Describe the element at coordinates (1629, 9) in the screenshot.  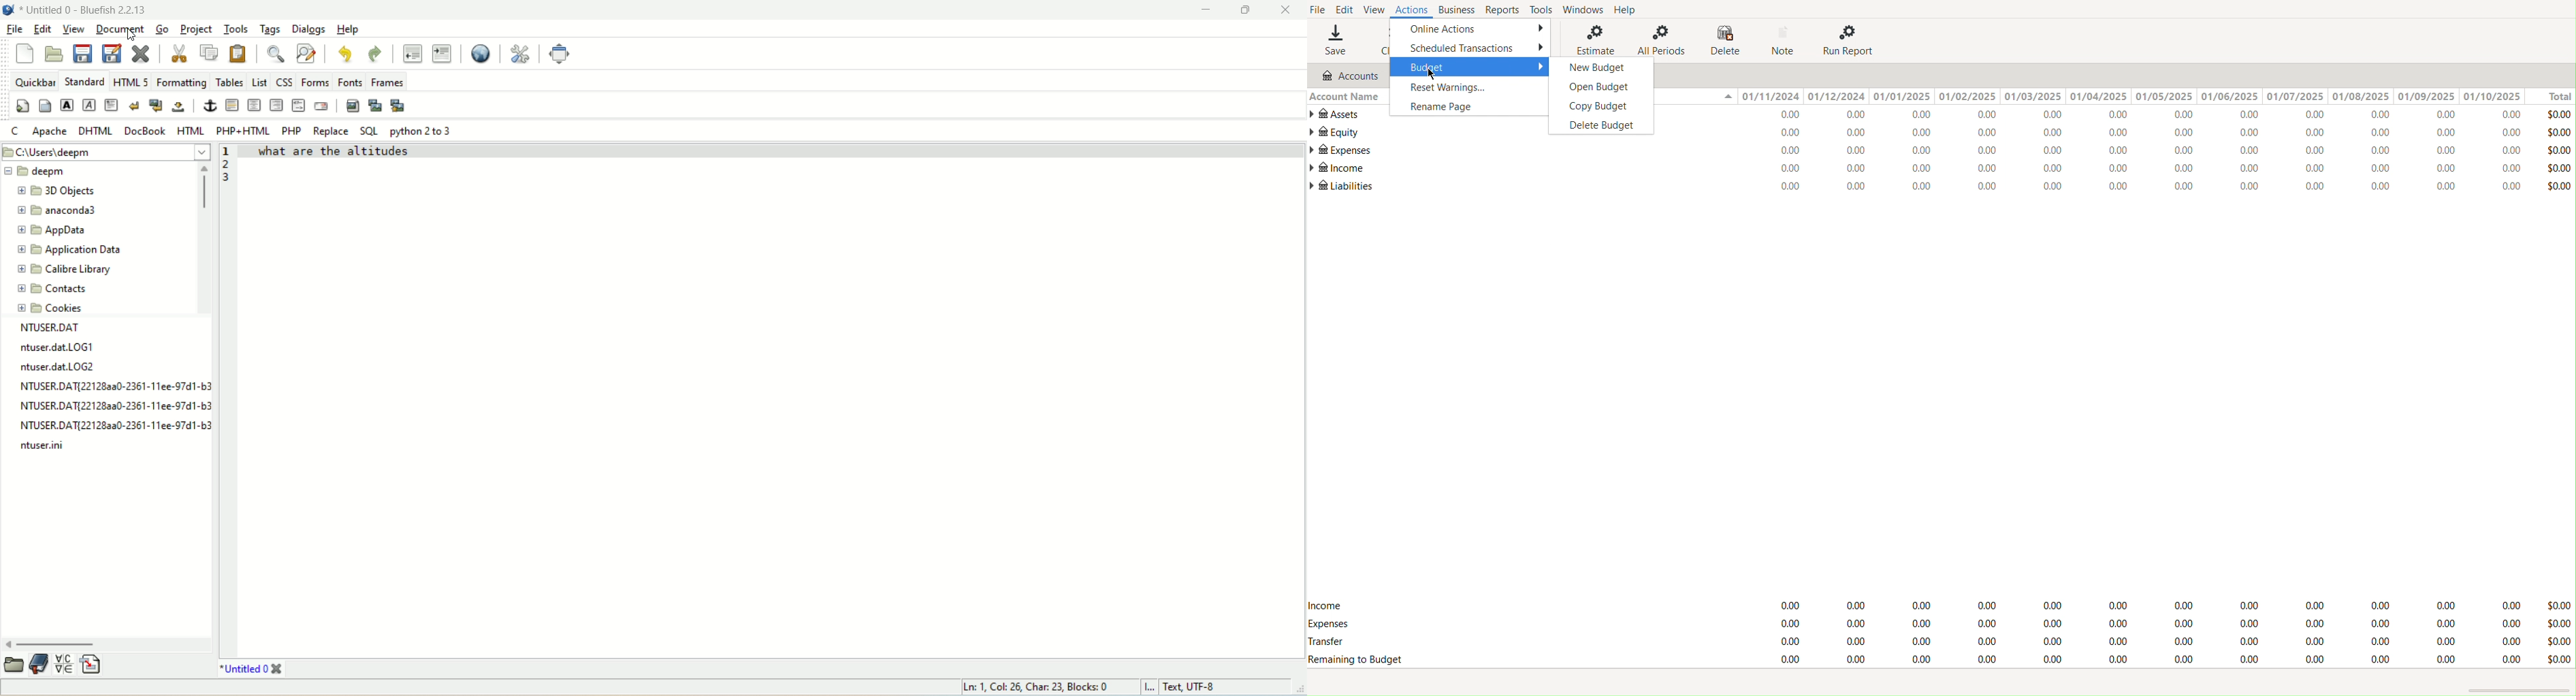
I see `Help` at that location.